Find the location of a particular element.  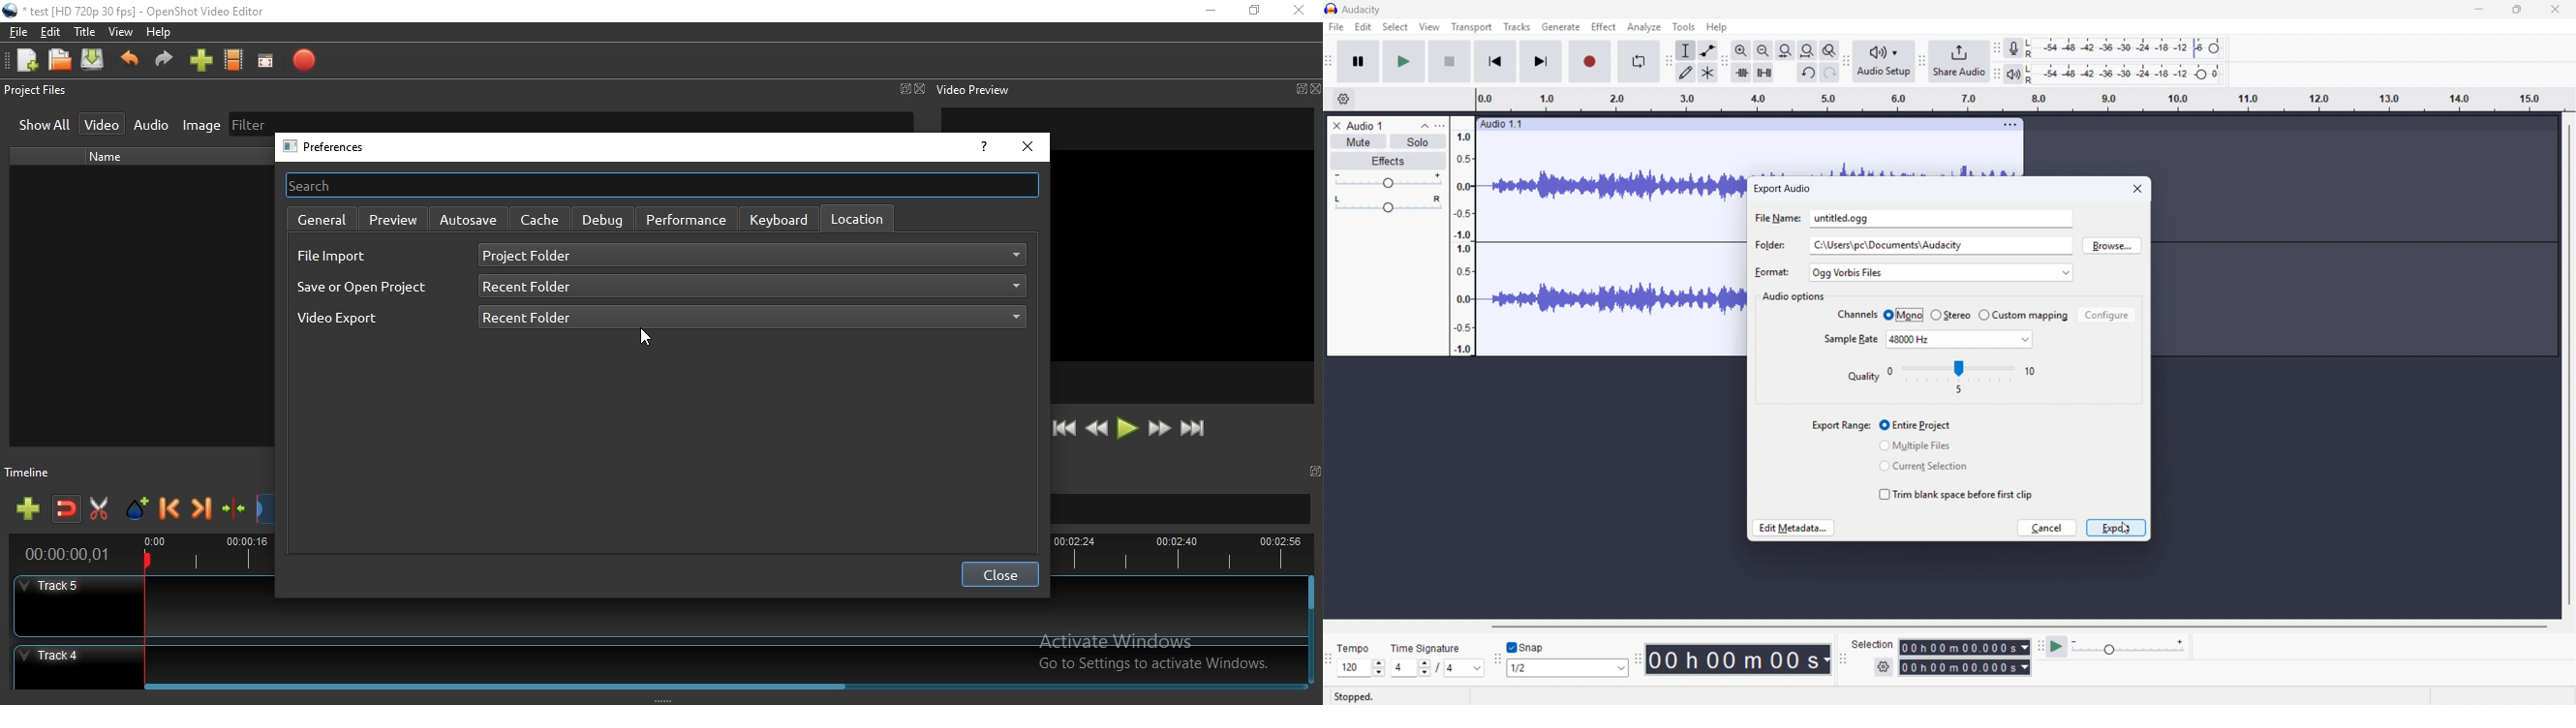

close is located at coordinates (1027, 147).